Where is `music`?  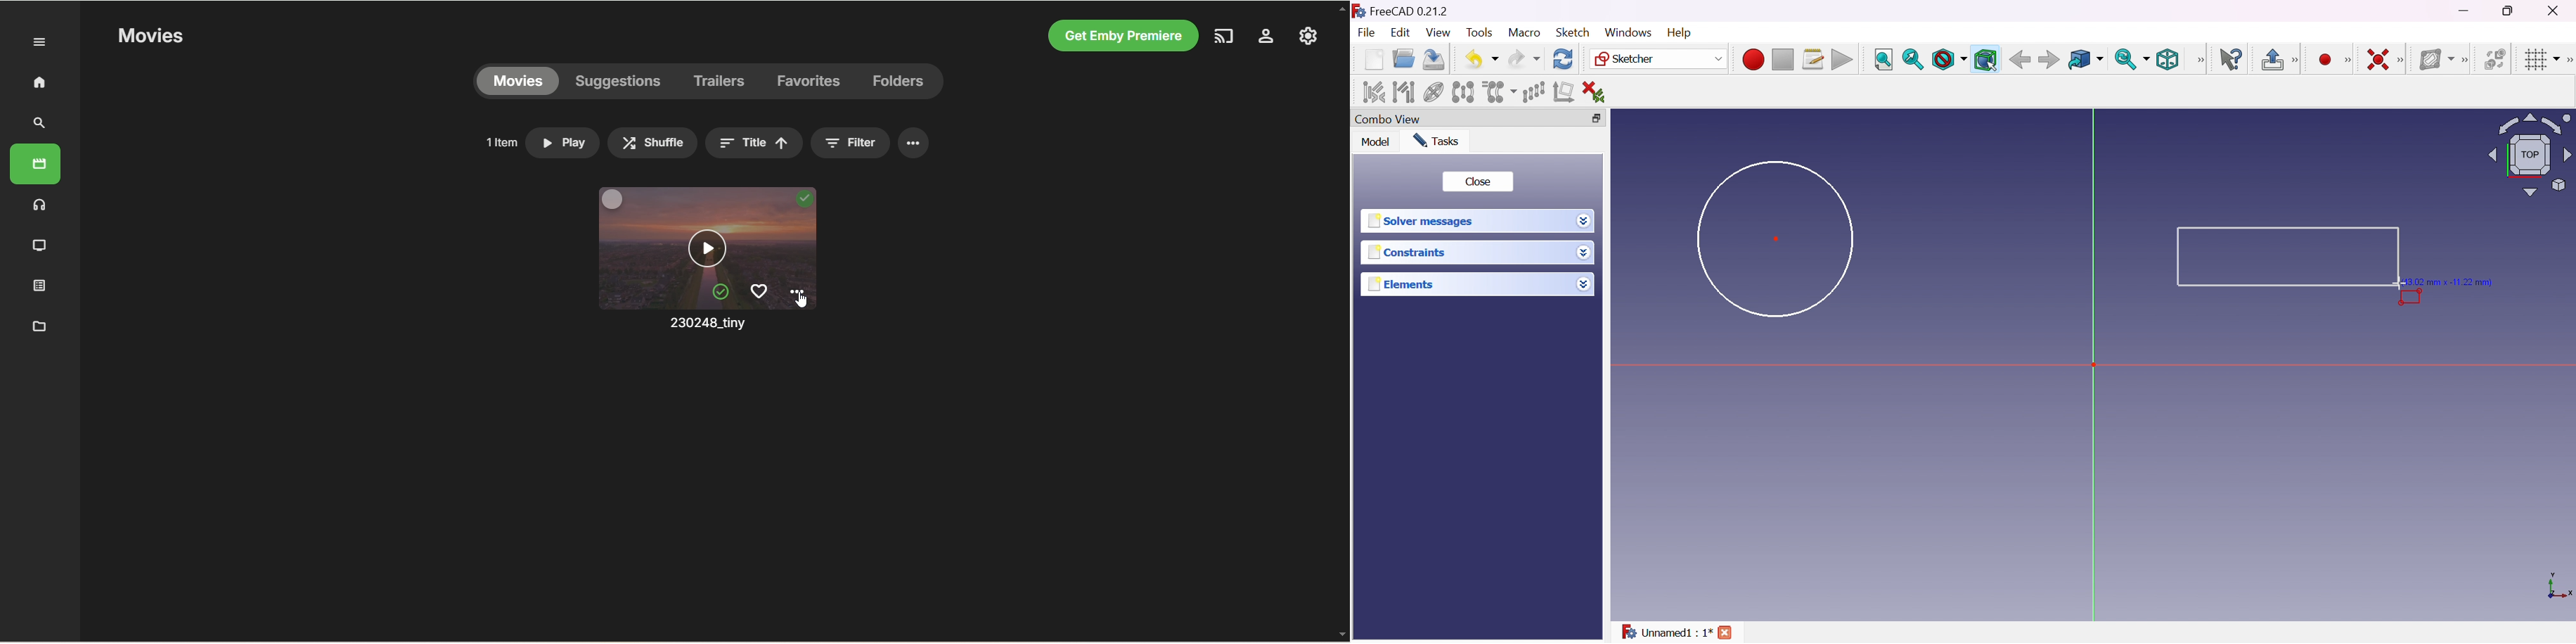
music is located at coordinates (40, 204).